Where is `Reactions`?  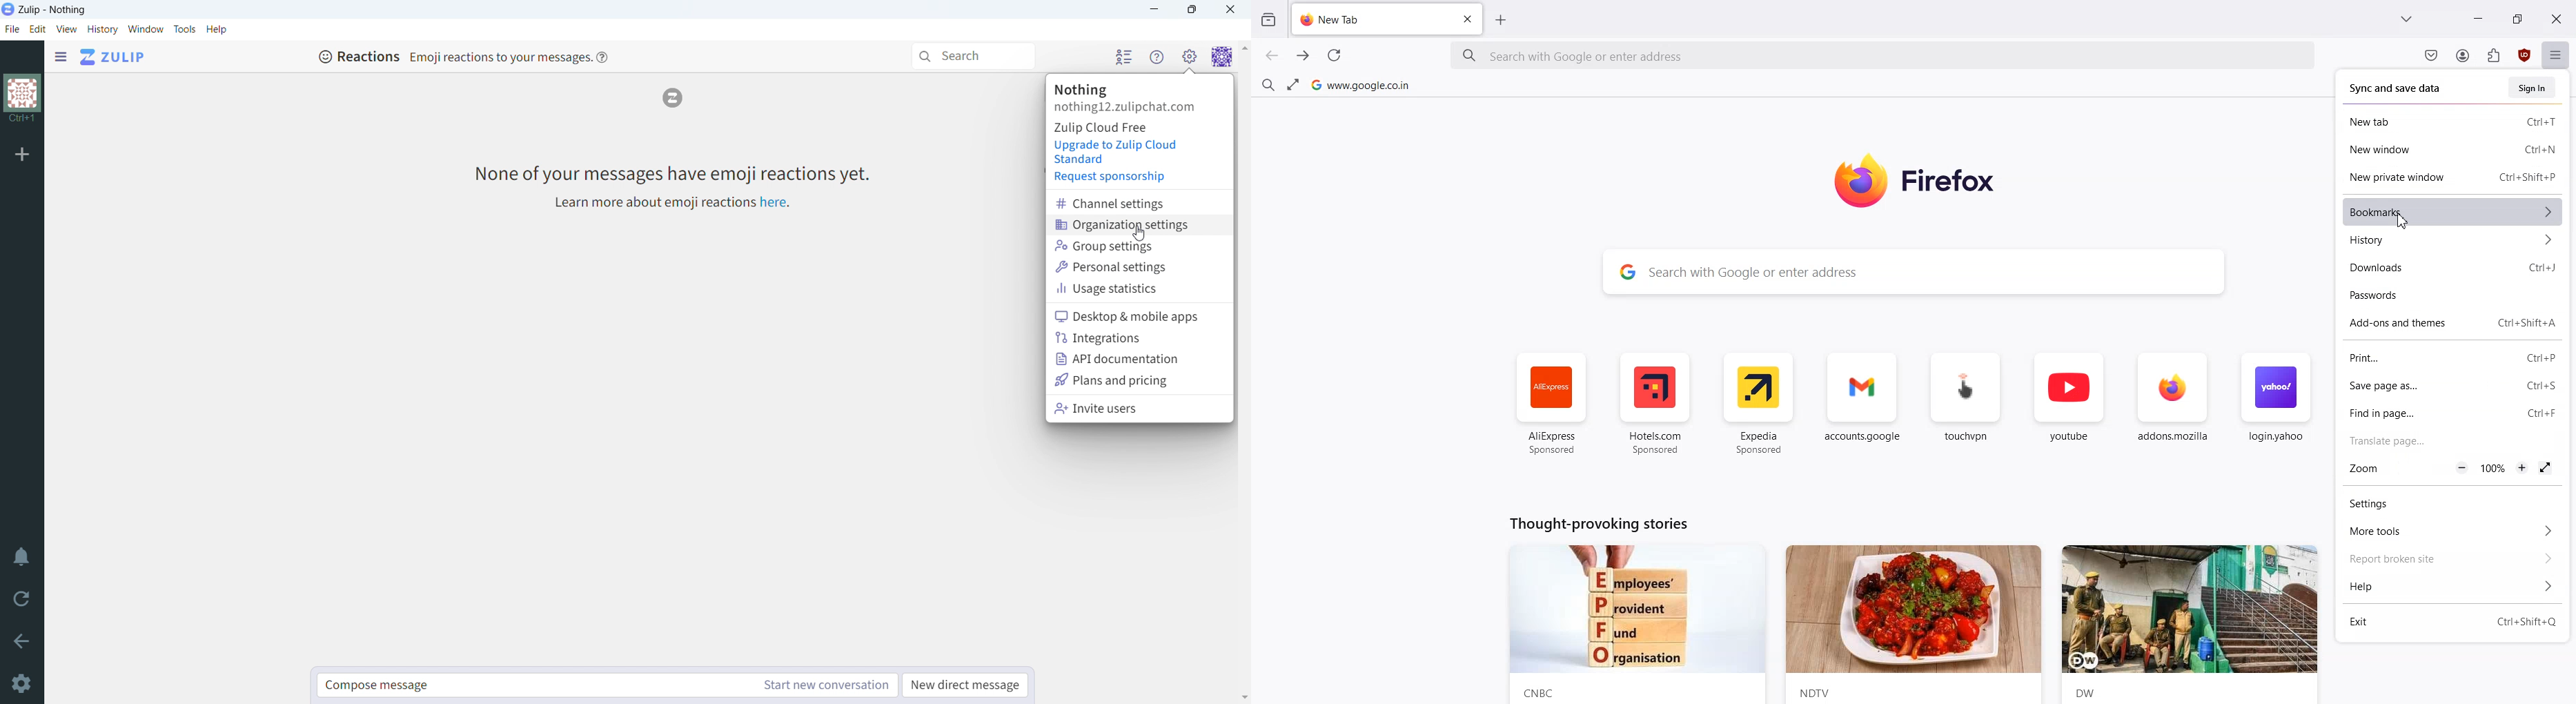 Reactions is located at coordinates (358, 56).